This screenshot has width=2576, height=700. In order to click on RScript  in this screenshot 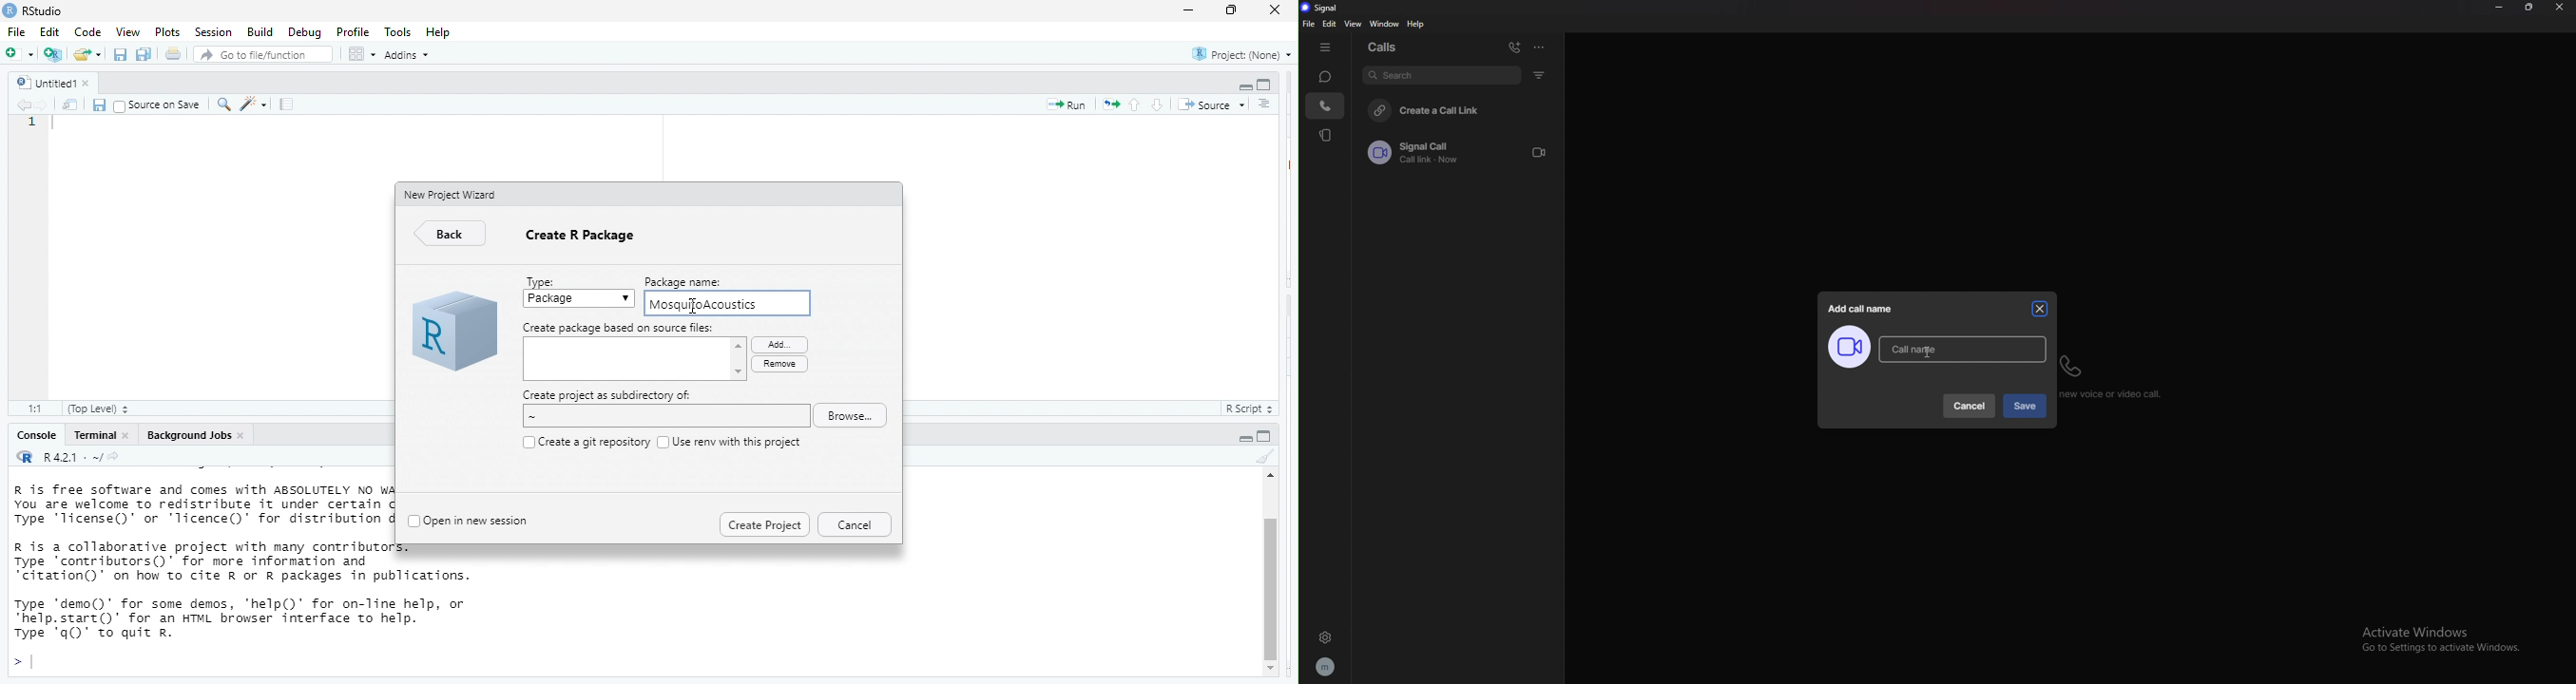, I will do `click(1244, 409)`.